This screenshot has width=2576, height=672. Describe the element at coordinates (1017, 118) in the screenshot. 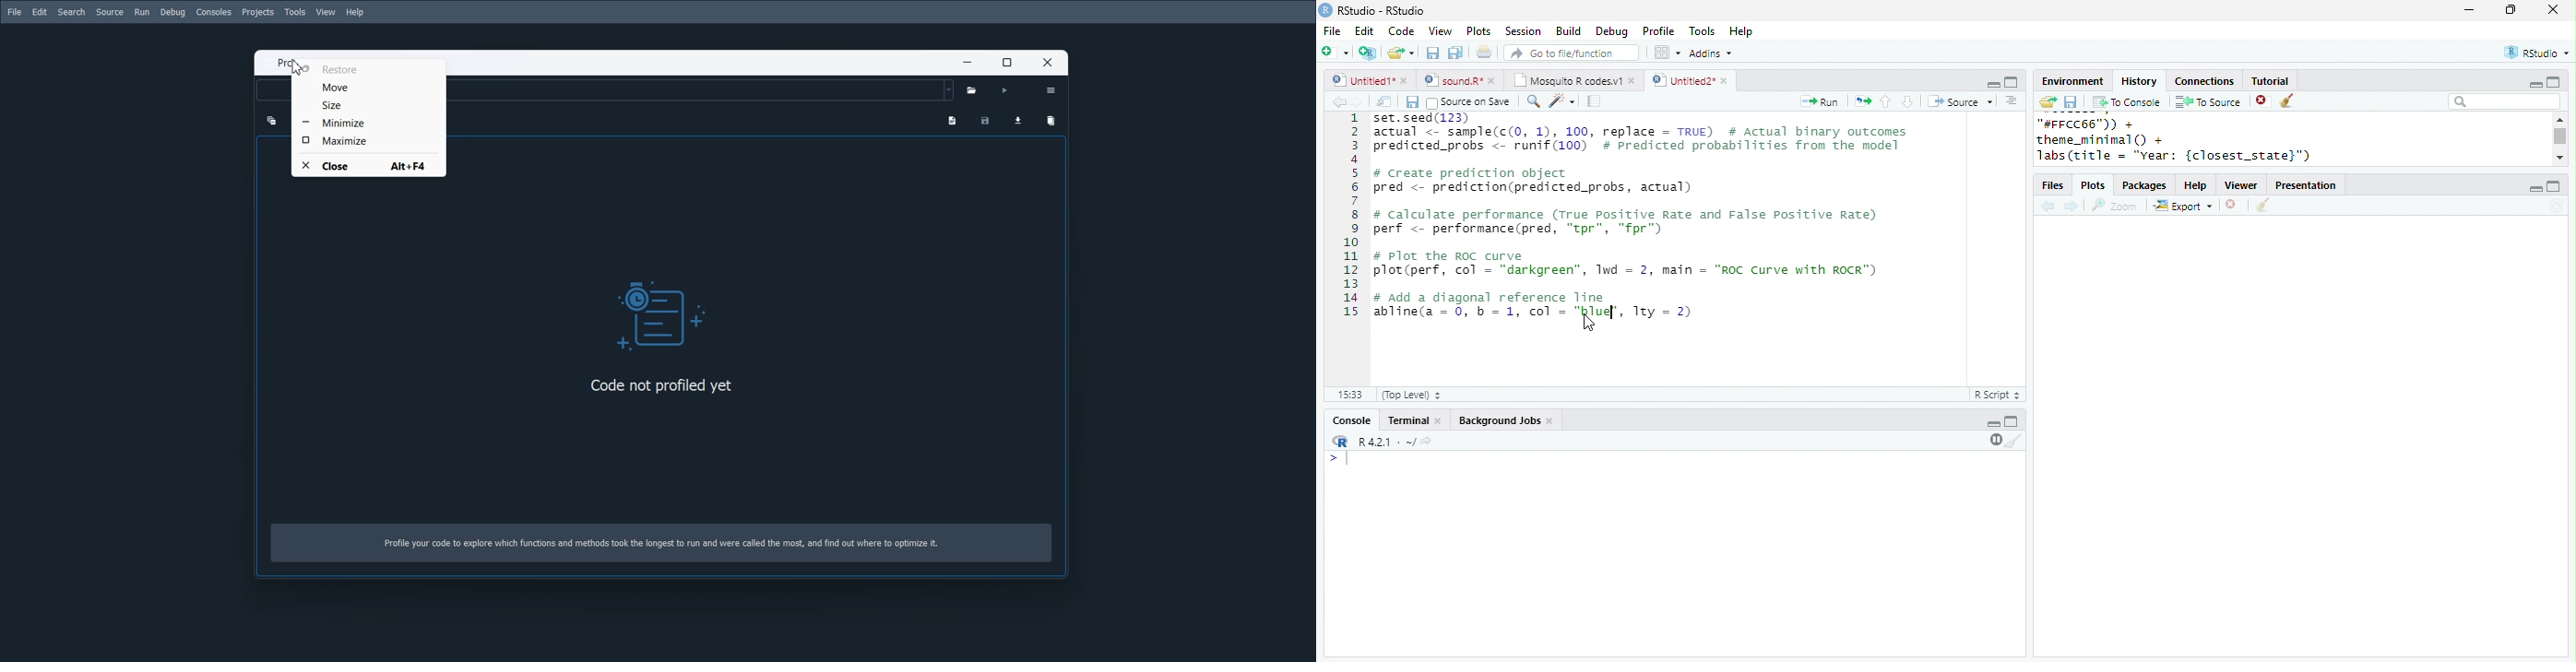

I see `Load profiling data for Comparison` at that location.